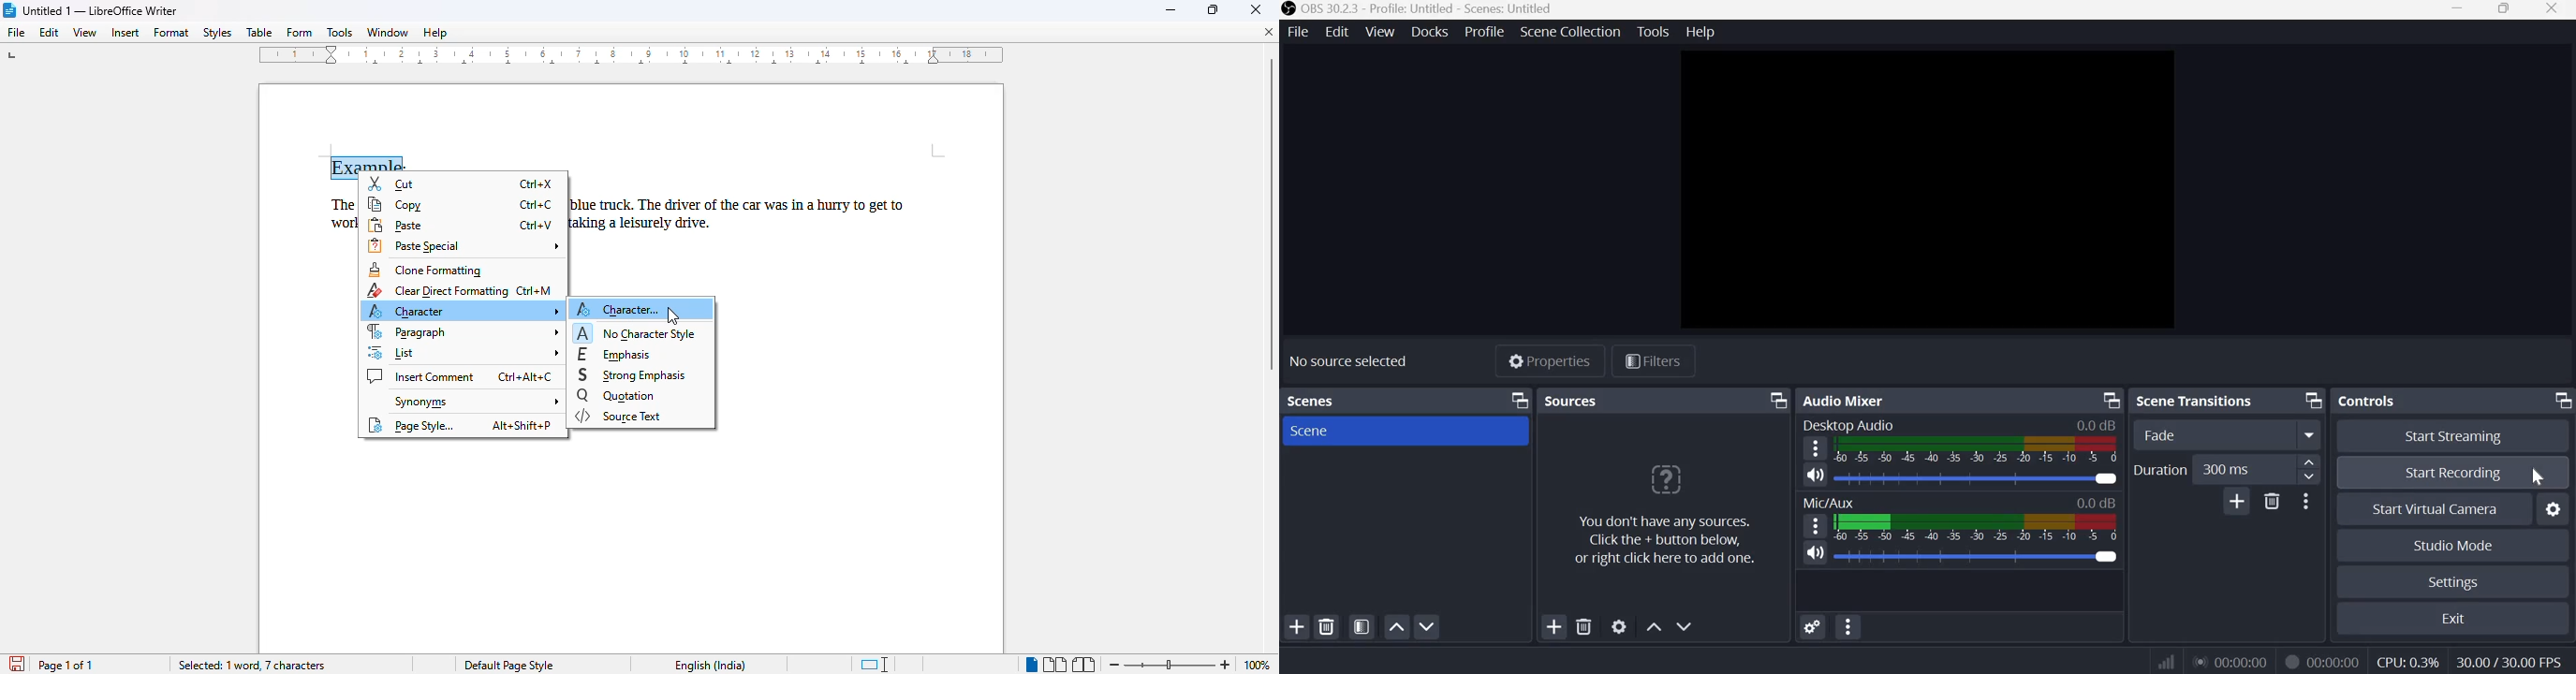  I want to click on close document, so click(1270, 32).